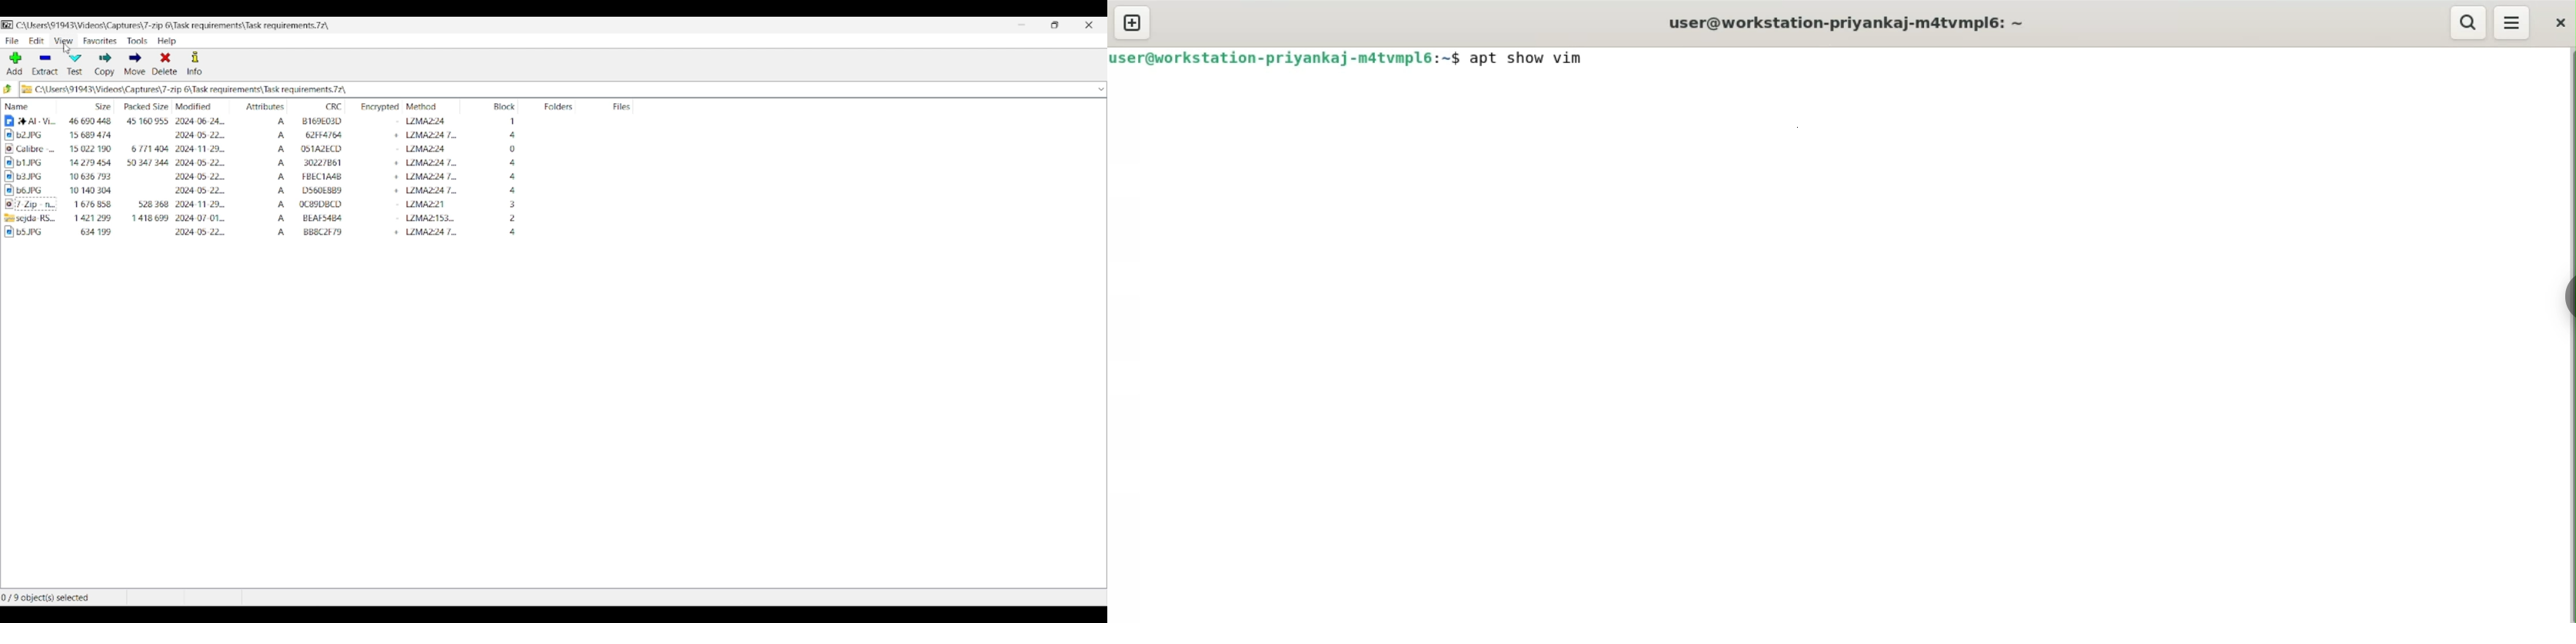 This screenshot has height=644, width=2576. Describe the element at coordinates (495, 106) in the screenshot. I see `Block column` at that location.